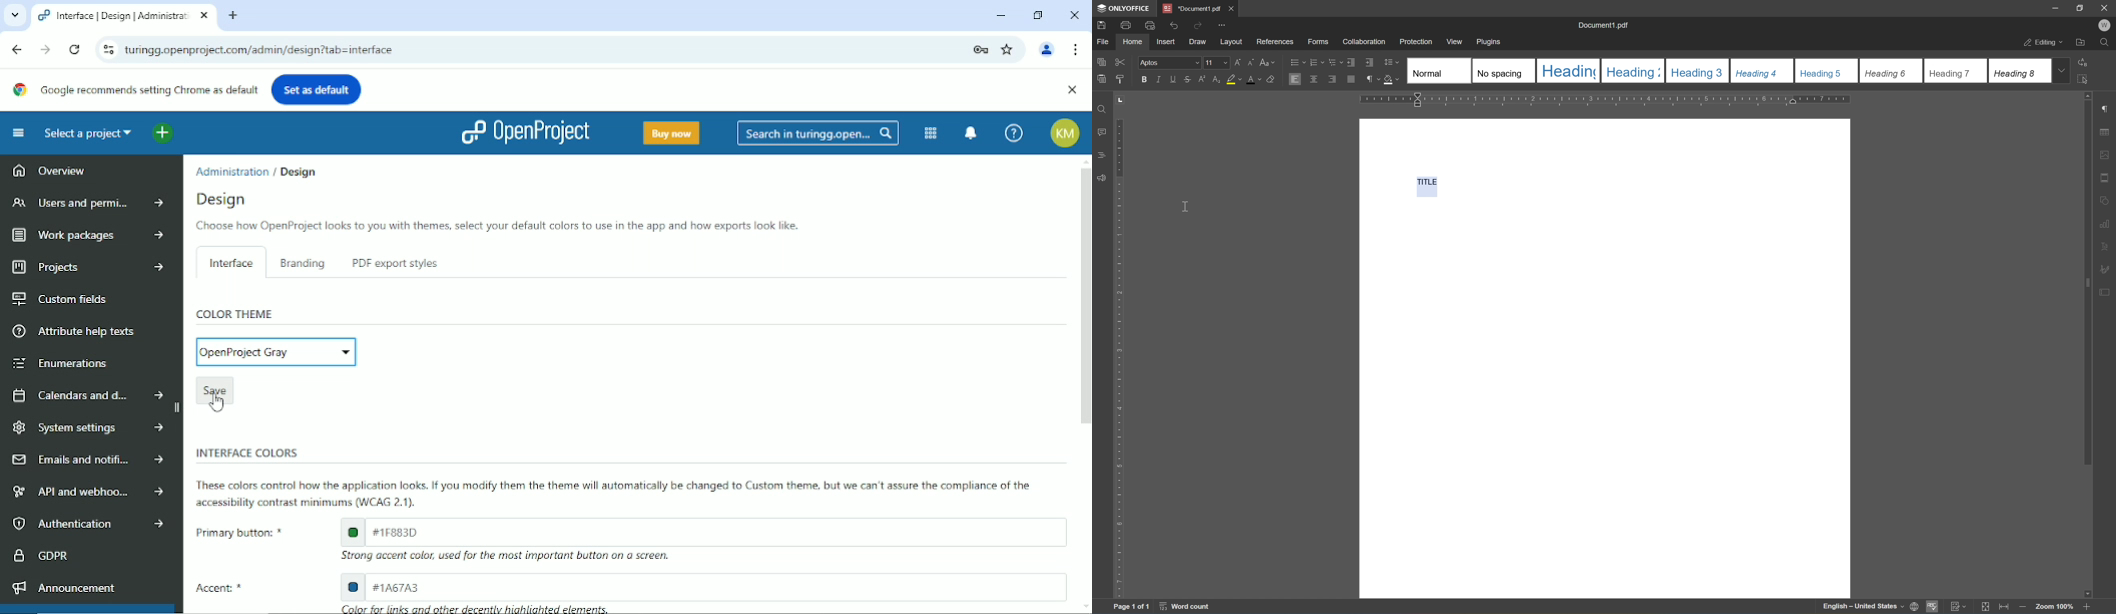  I want to click on Minimize, so click(1001, 15).